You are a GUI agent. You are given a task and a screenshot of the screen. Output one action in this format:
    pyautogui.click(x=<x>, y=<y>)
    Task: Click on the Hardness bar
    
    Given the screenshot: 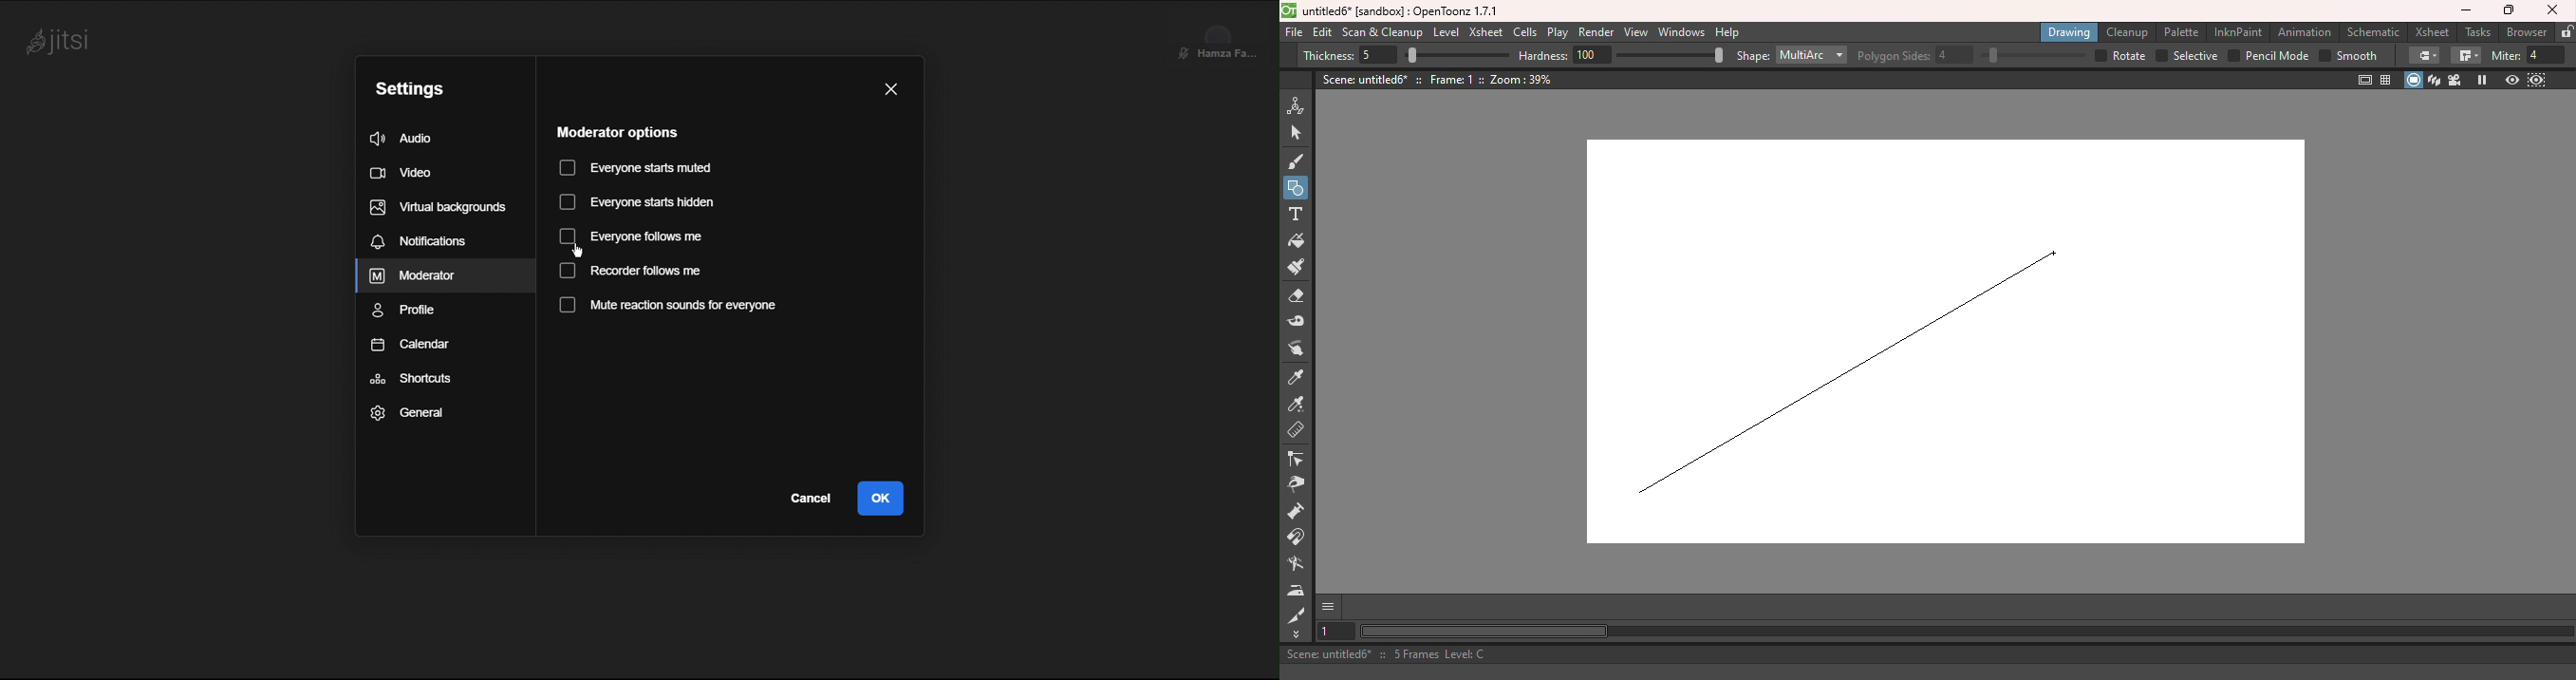 What is the action you would take?
    pyautogui.click(x=1671, y=55)
    